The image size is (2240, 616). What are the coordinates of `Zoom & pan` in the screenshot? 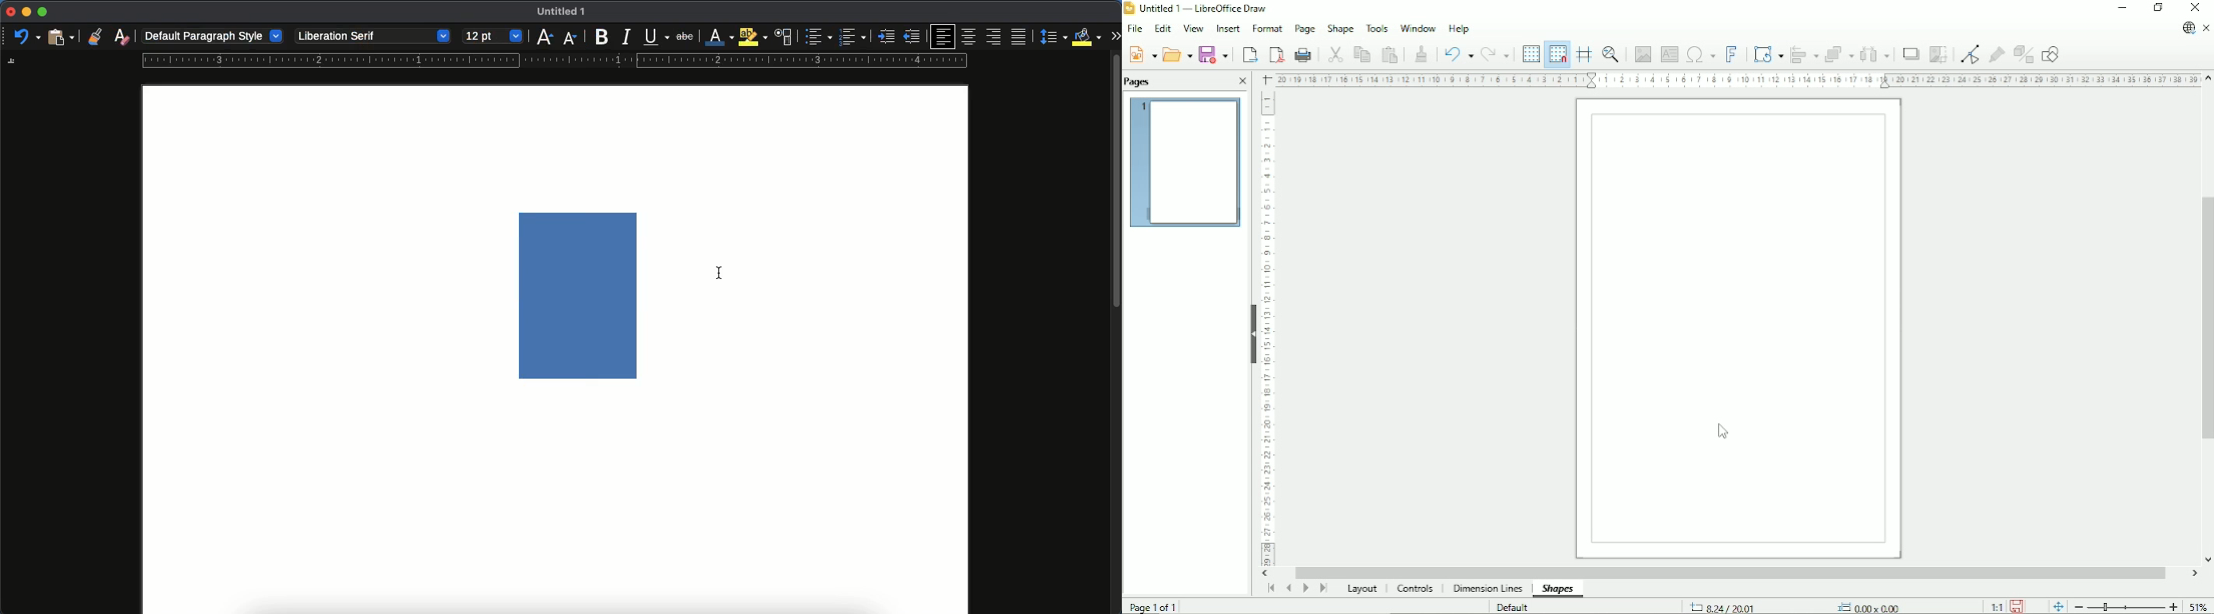 It's located at (1609, 52).